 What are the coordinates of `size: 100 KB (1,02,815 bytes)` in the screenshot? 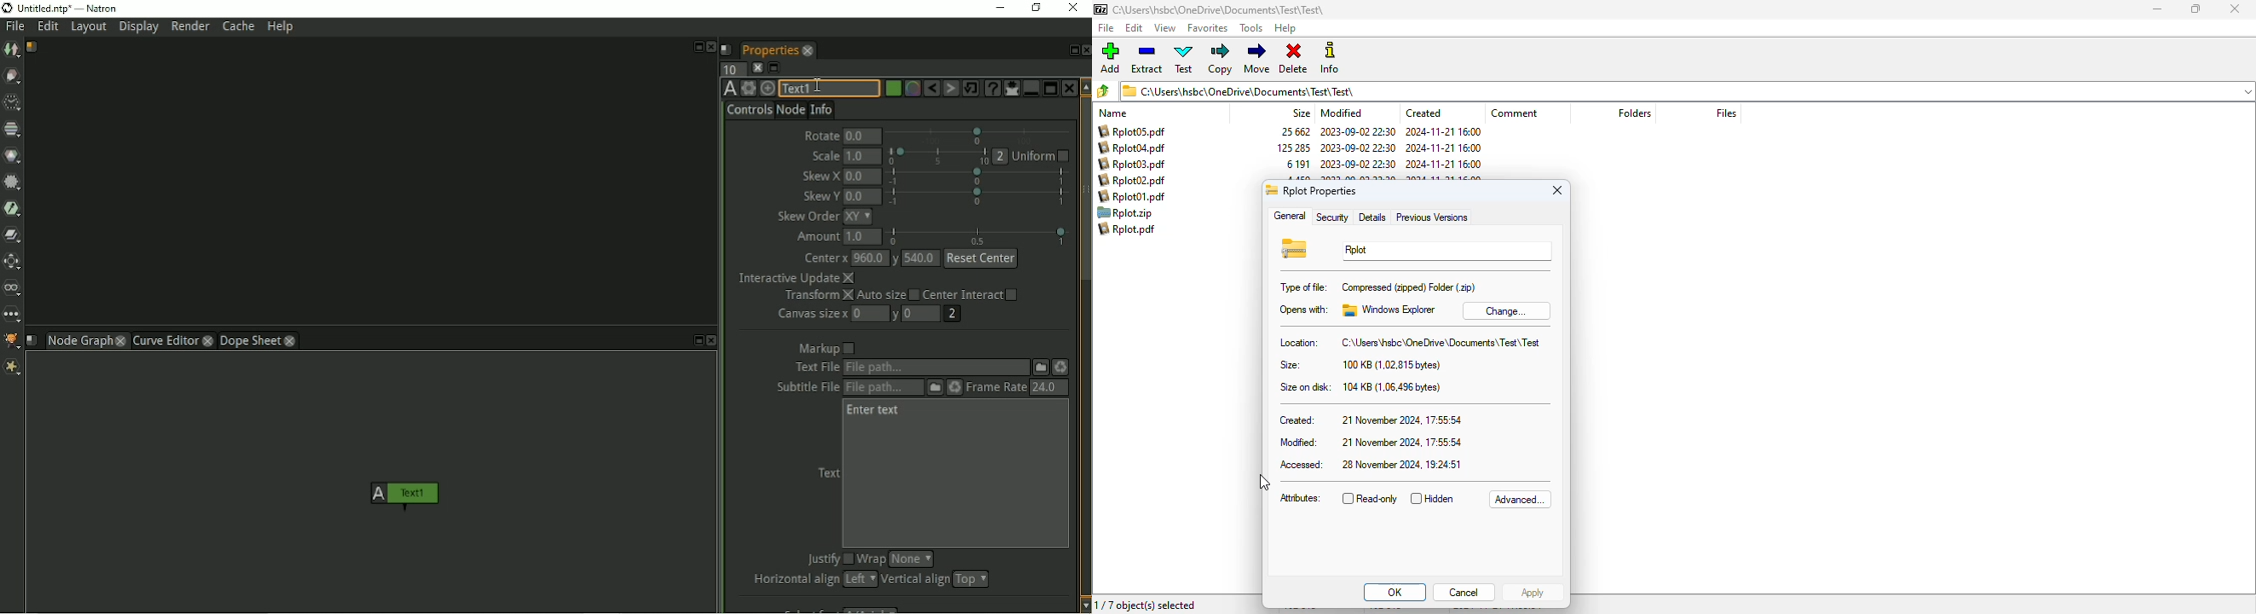 It's located at (1361, 365).